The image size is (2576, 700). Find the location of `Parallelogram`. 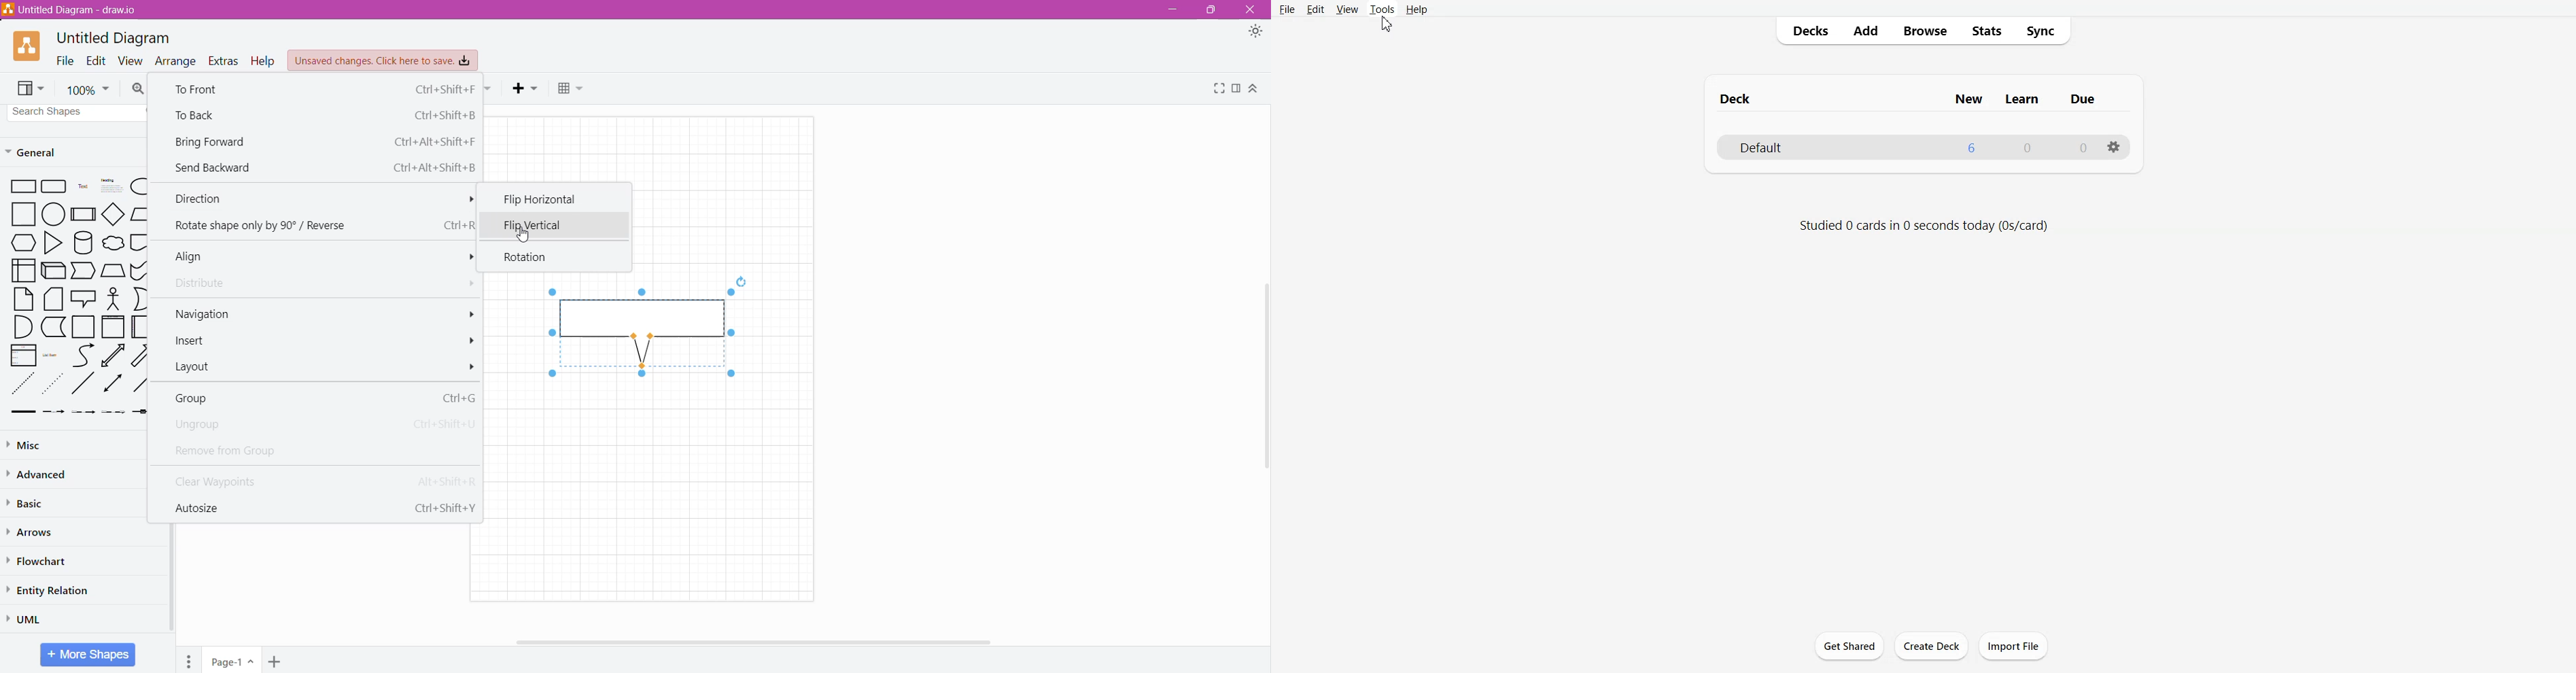

Parallelogram is located at coordinates (139, 214).